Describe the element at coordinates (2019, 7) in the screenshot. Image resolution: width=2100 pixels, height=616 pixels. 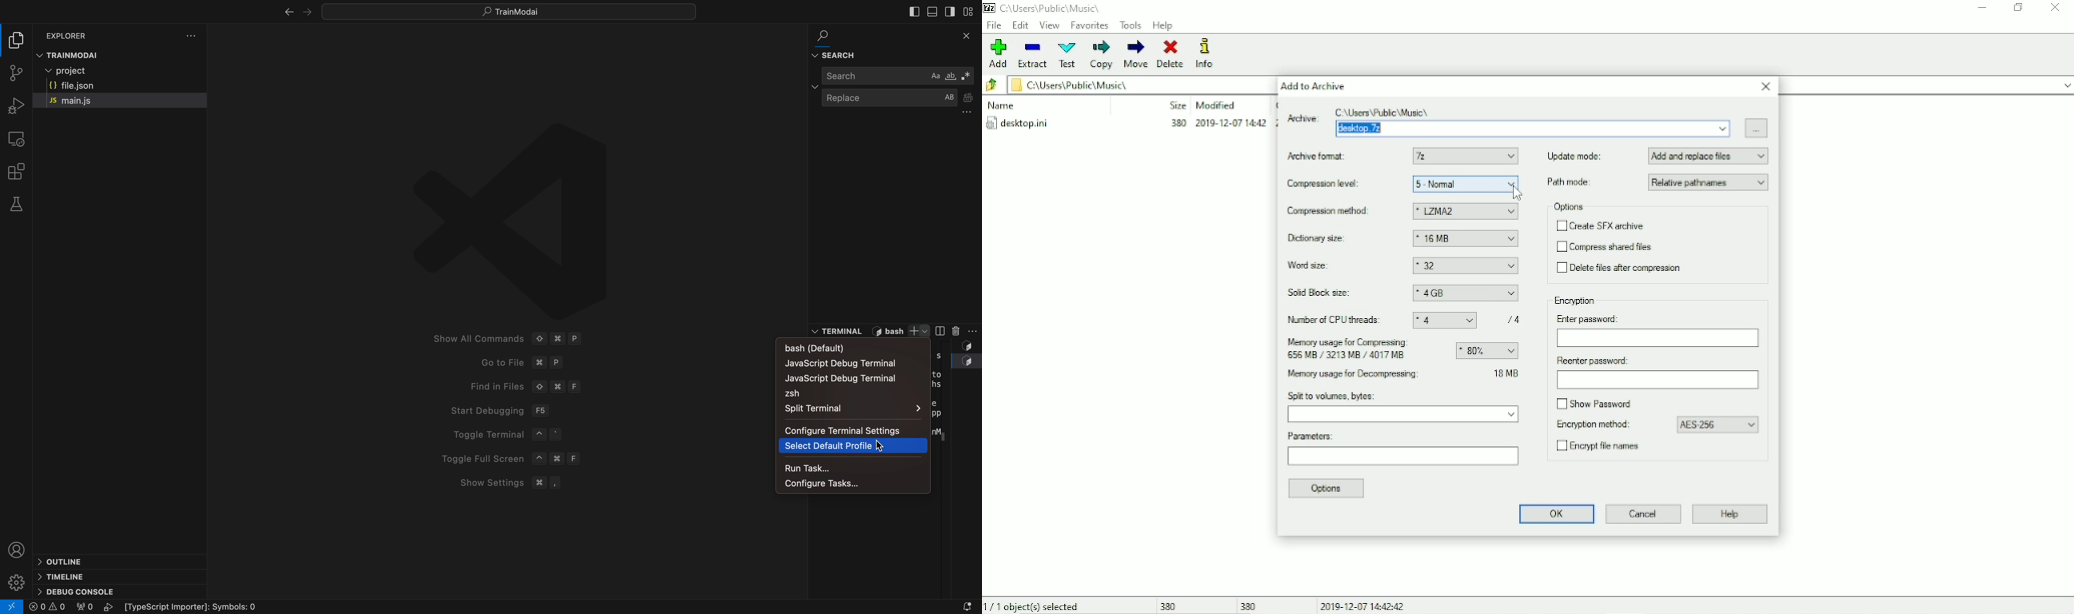
I see `Restore down` at that location.